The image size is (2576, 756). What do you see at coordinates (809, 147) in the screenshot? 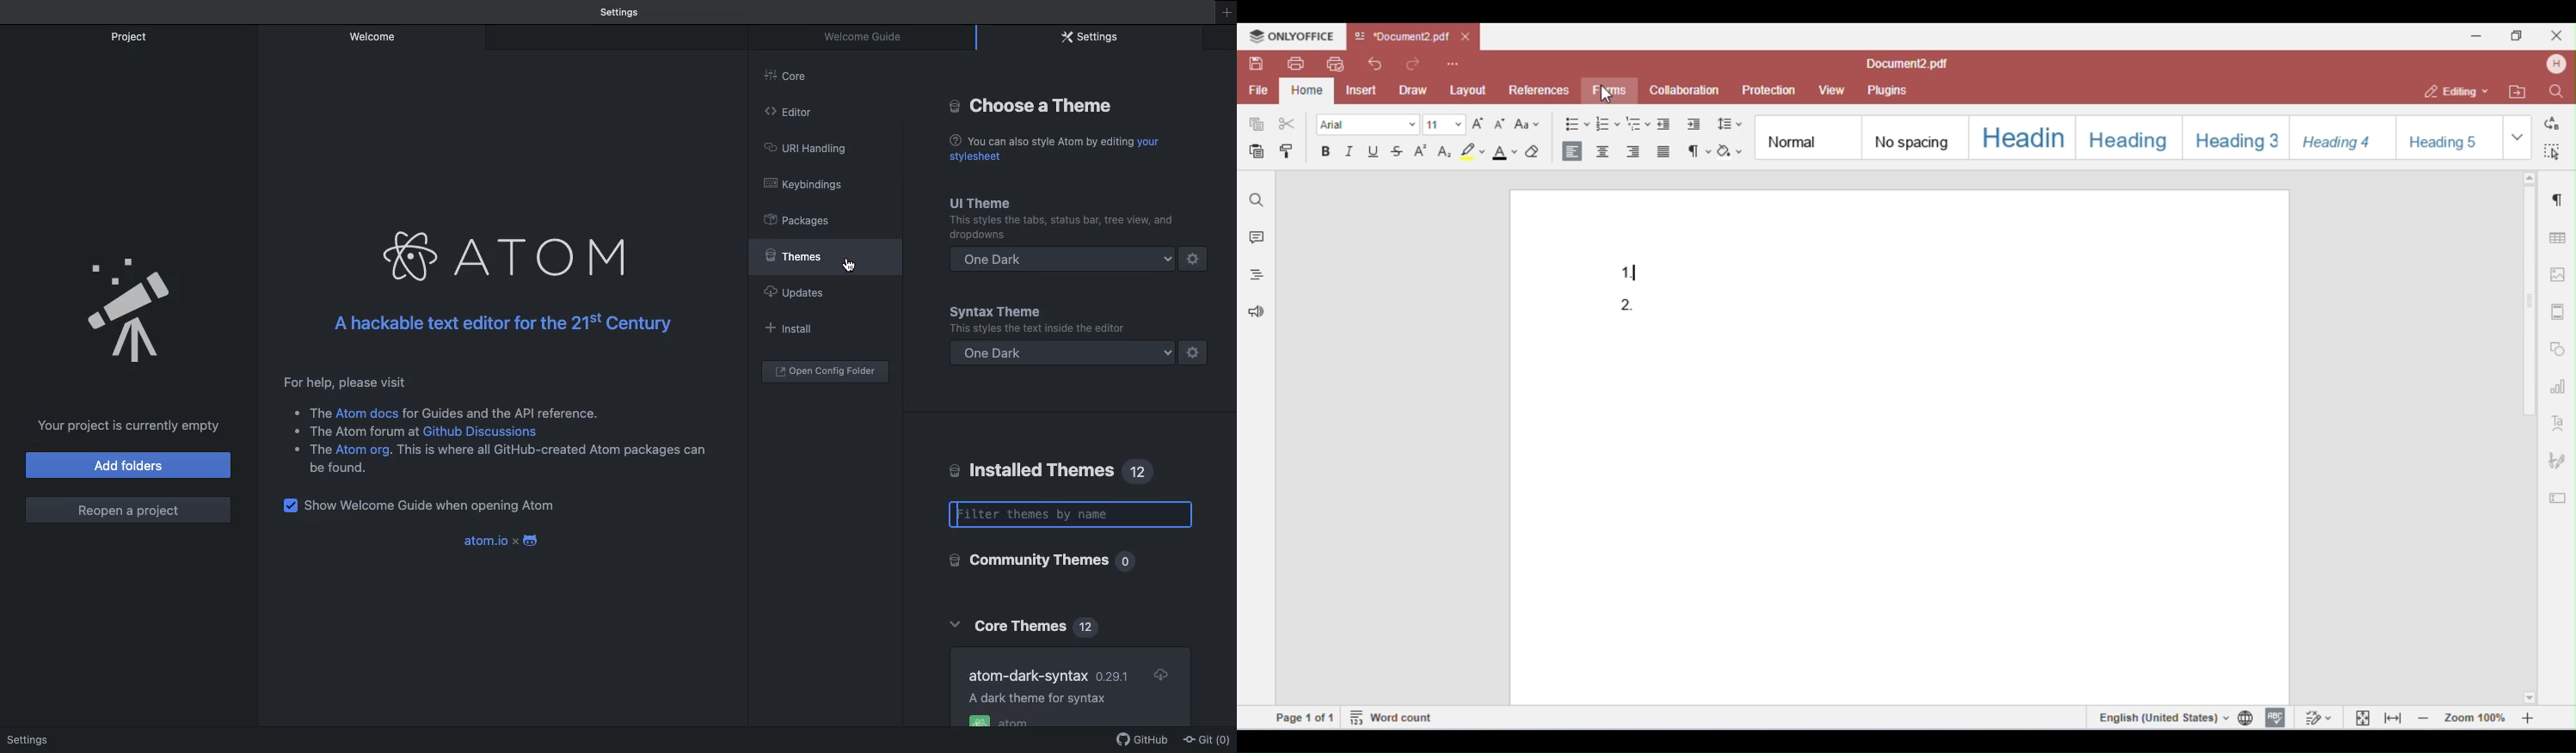
I see `URL heading` at bounding box center [809, 147].